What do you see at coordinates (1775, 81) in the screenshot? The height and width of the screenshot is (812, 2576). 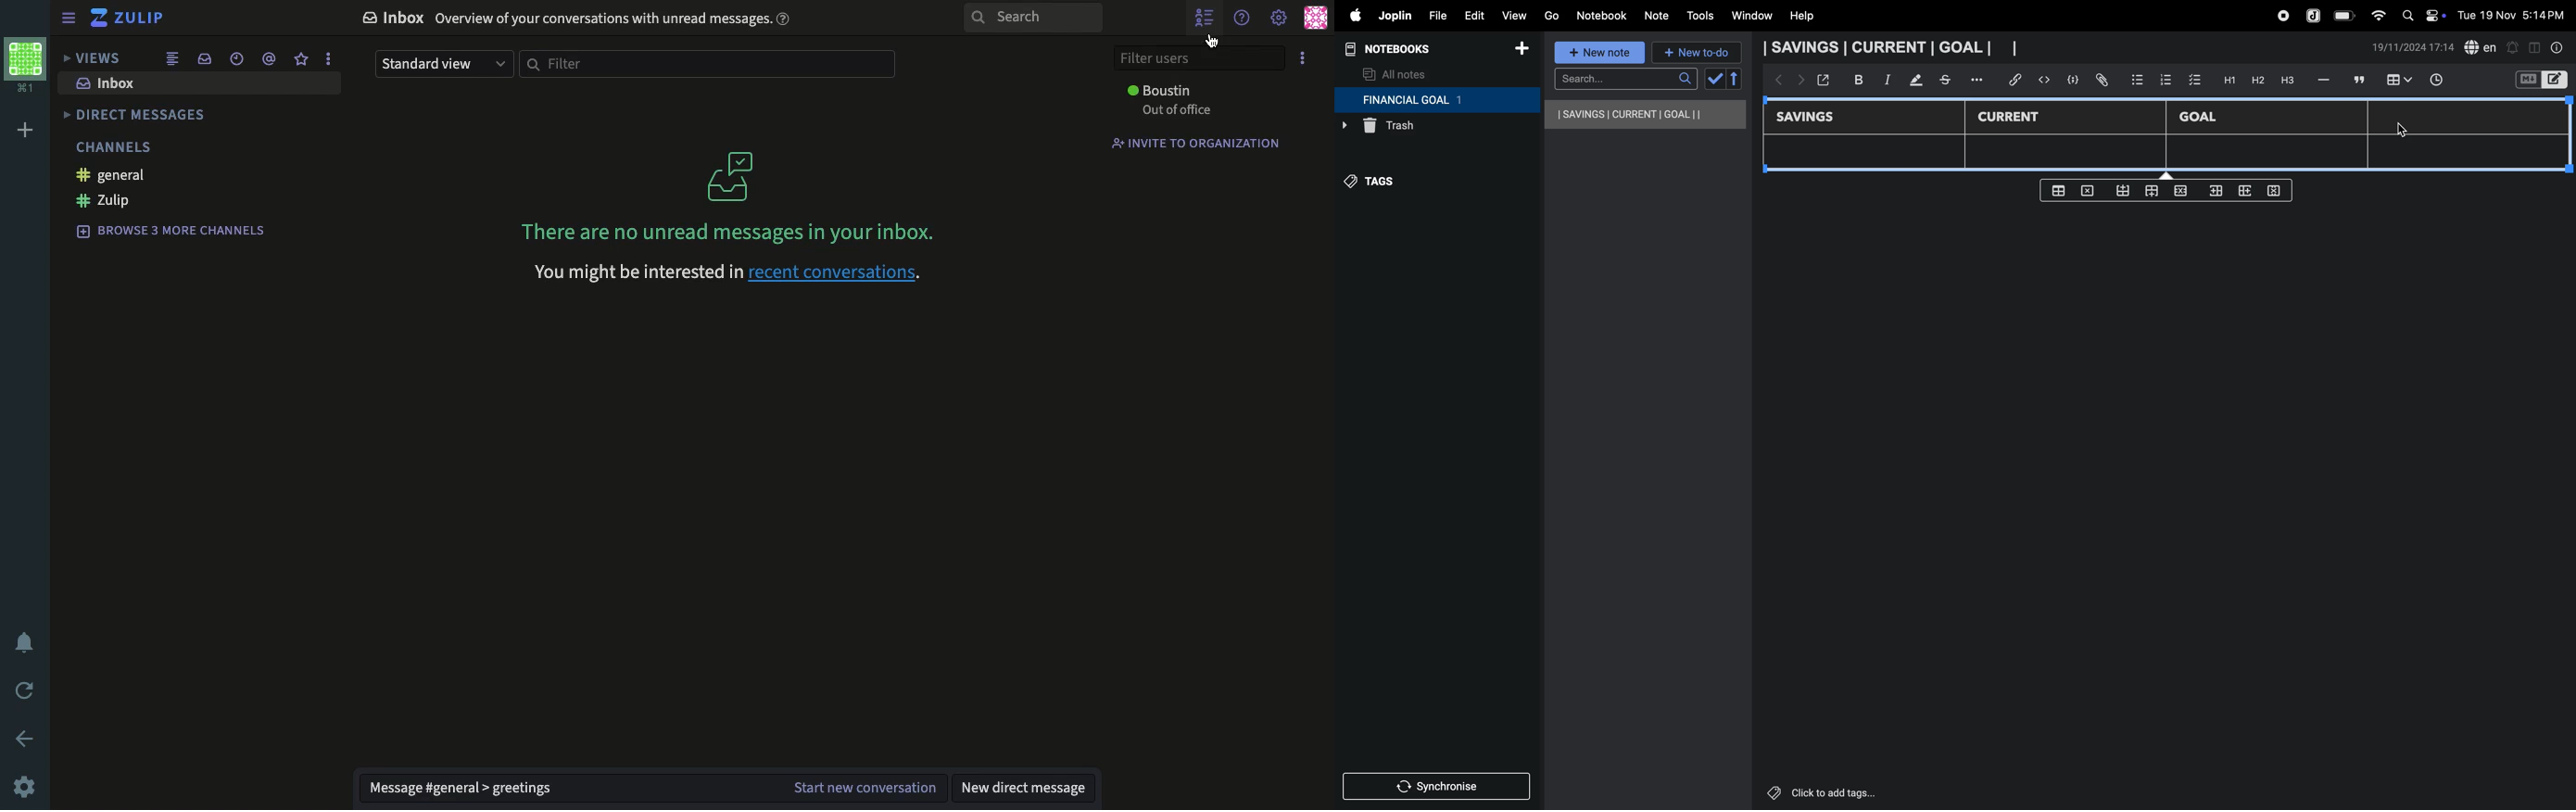 I see `backward` at bounding box center [1775, 81].